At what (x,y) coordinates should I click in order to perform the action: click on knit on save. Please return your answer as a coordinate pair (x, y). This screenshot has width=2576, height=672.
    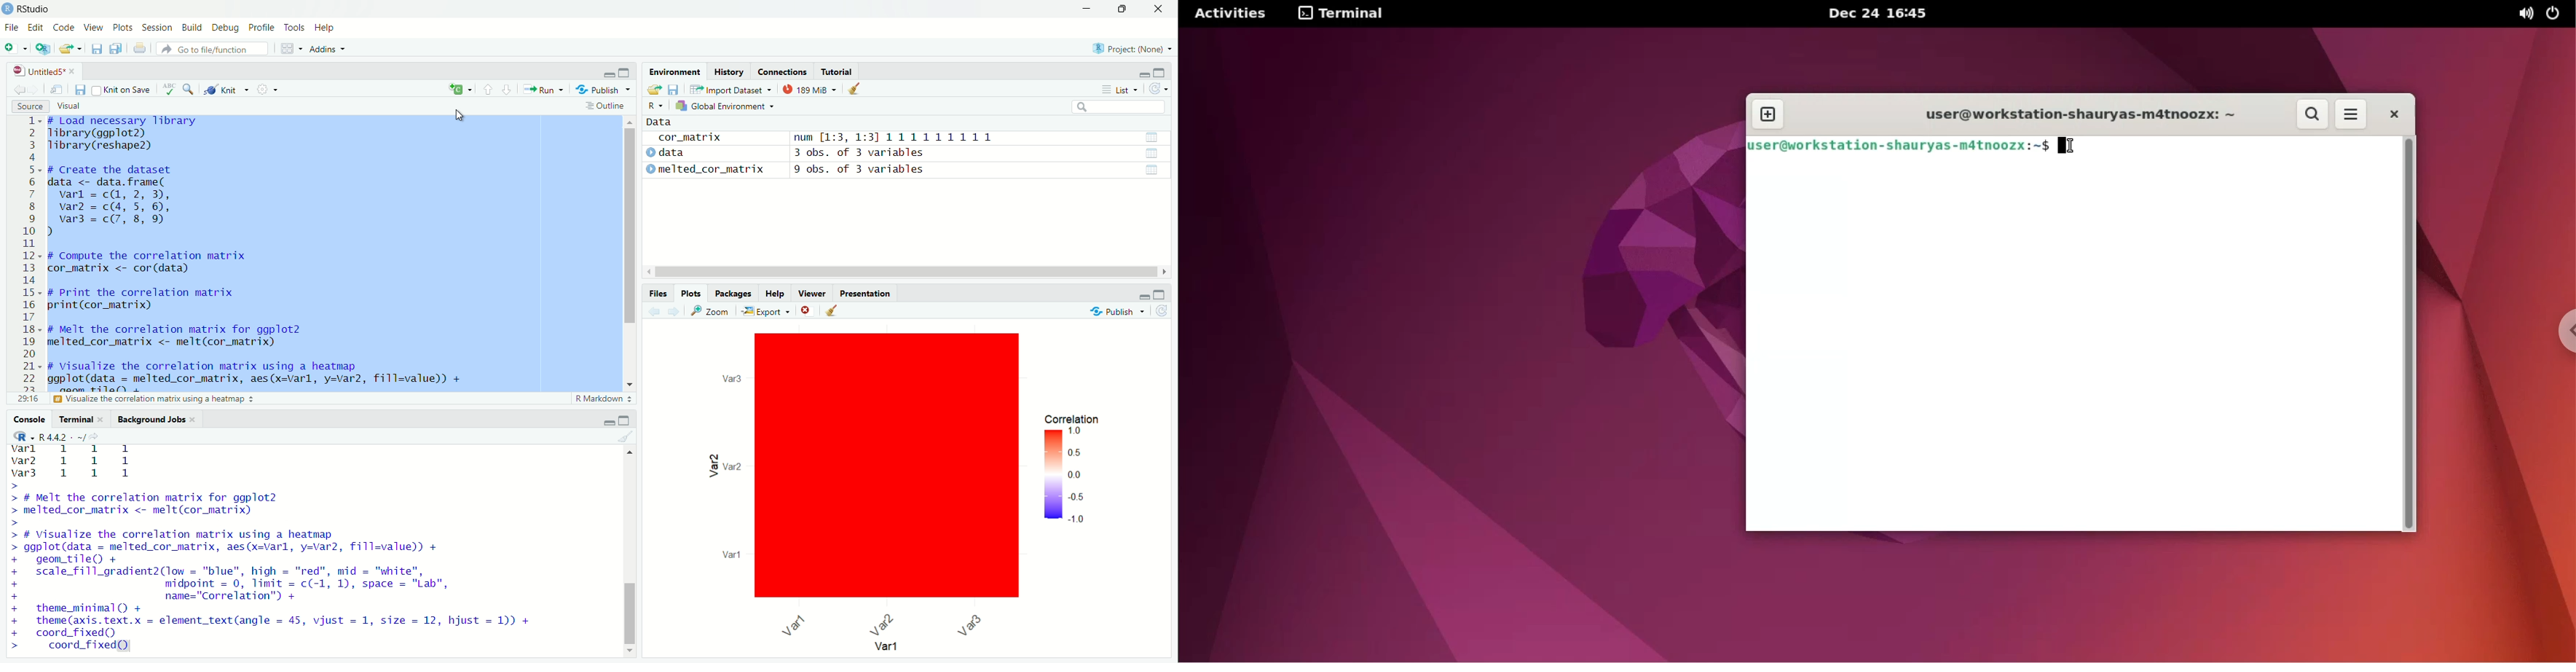
    Looking at the image, I should click on (123, 90).